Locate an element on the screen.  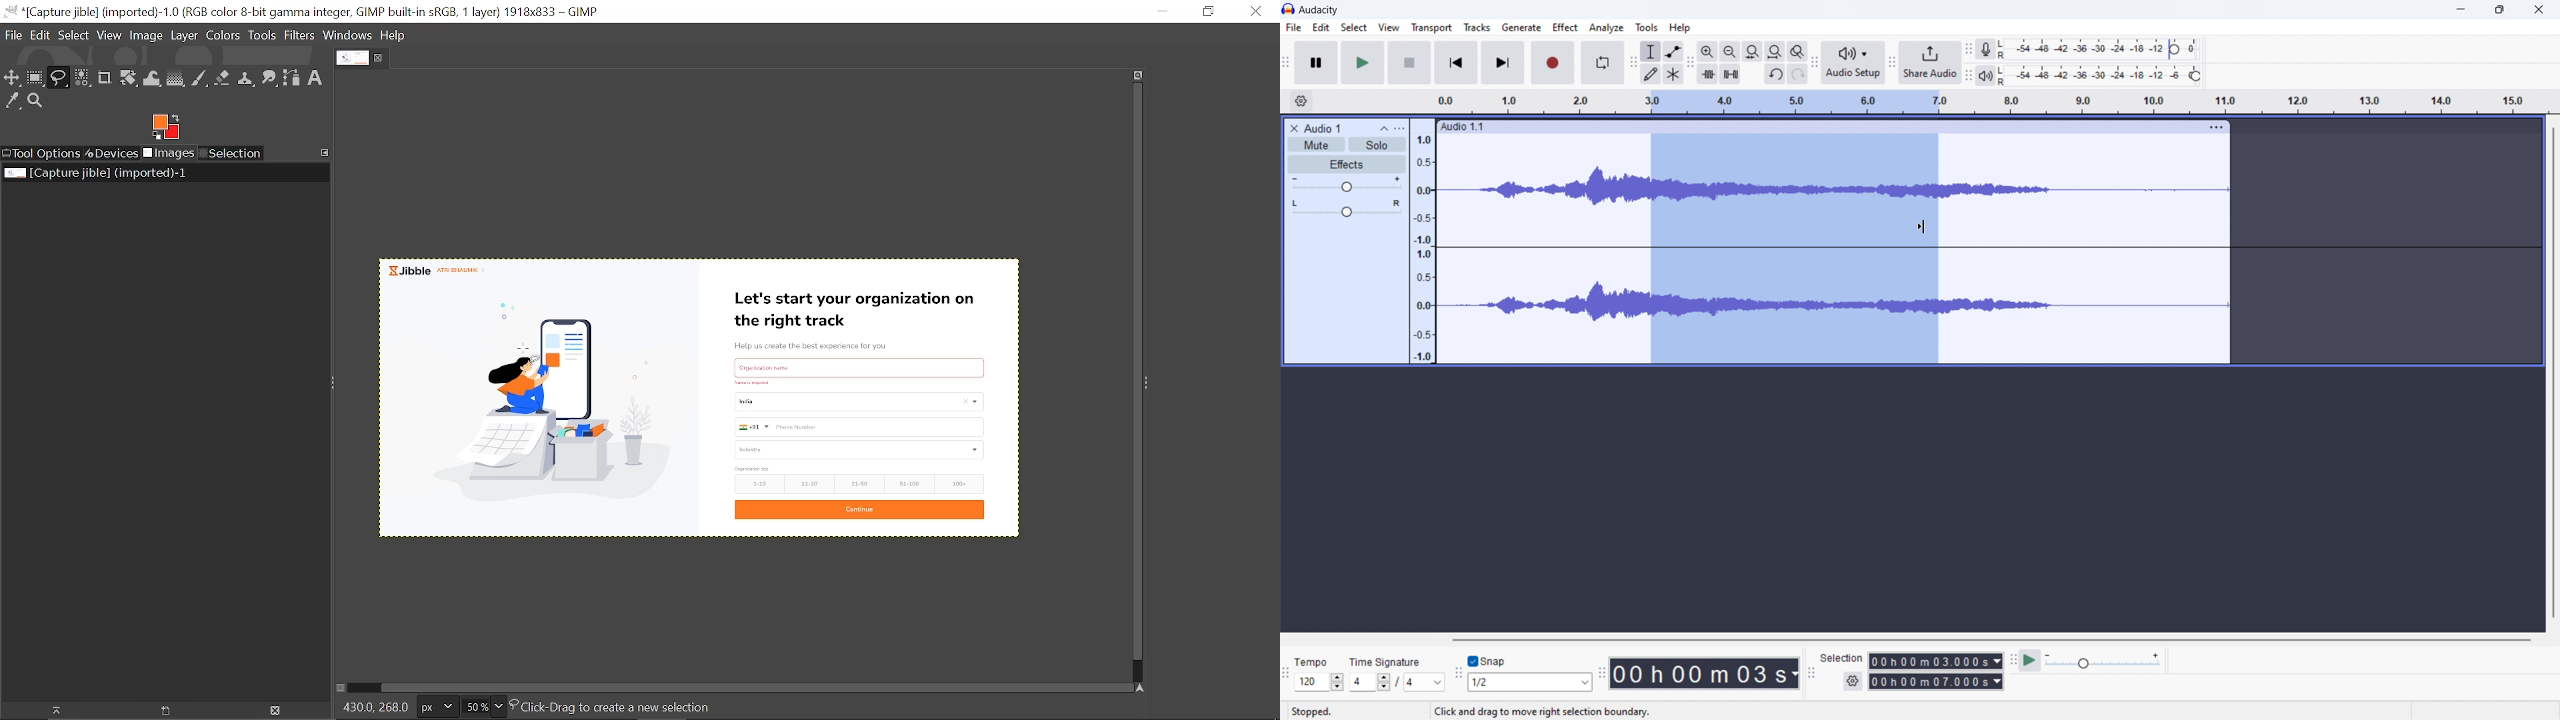
maximize is located at coordinates (2499, 10).